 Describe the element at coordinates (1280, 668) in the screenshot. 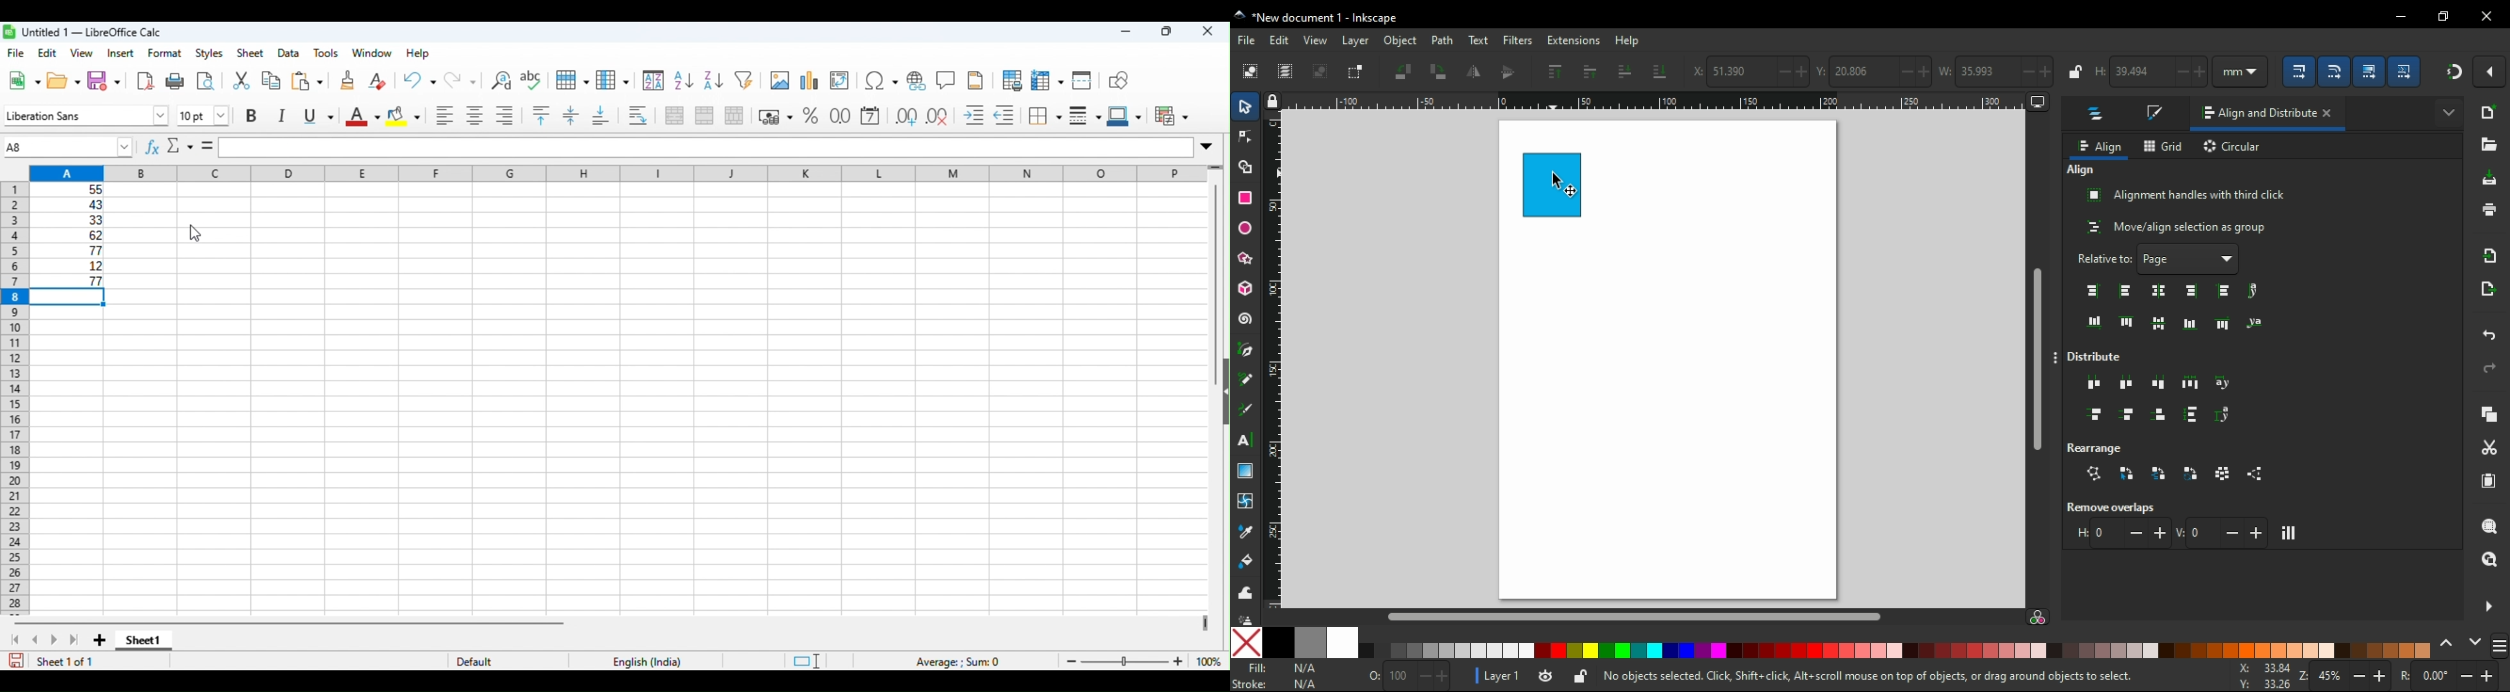

I see `fill color` at that location.